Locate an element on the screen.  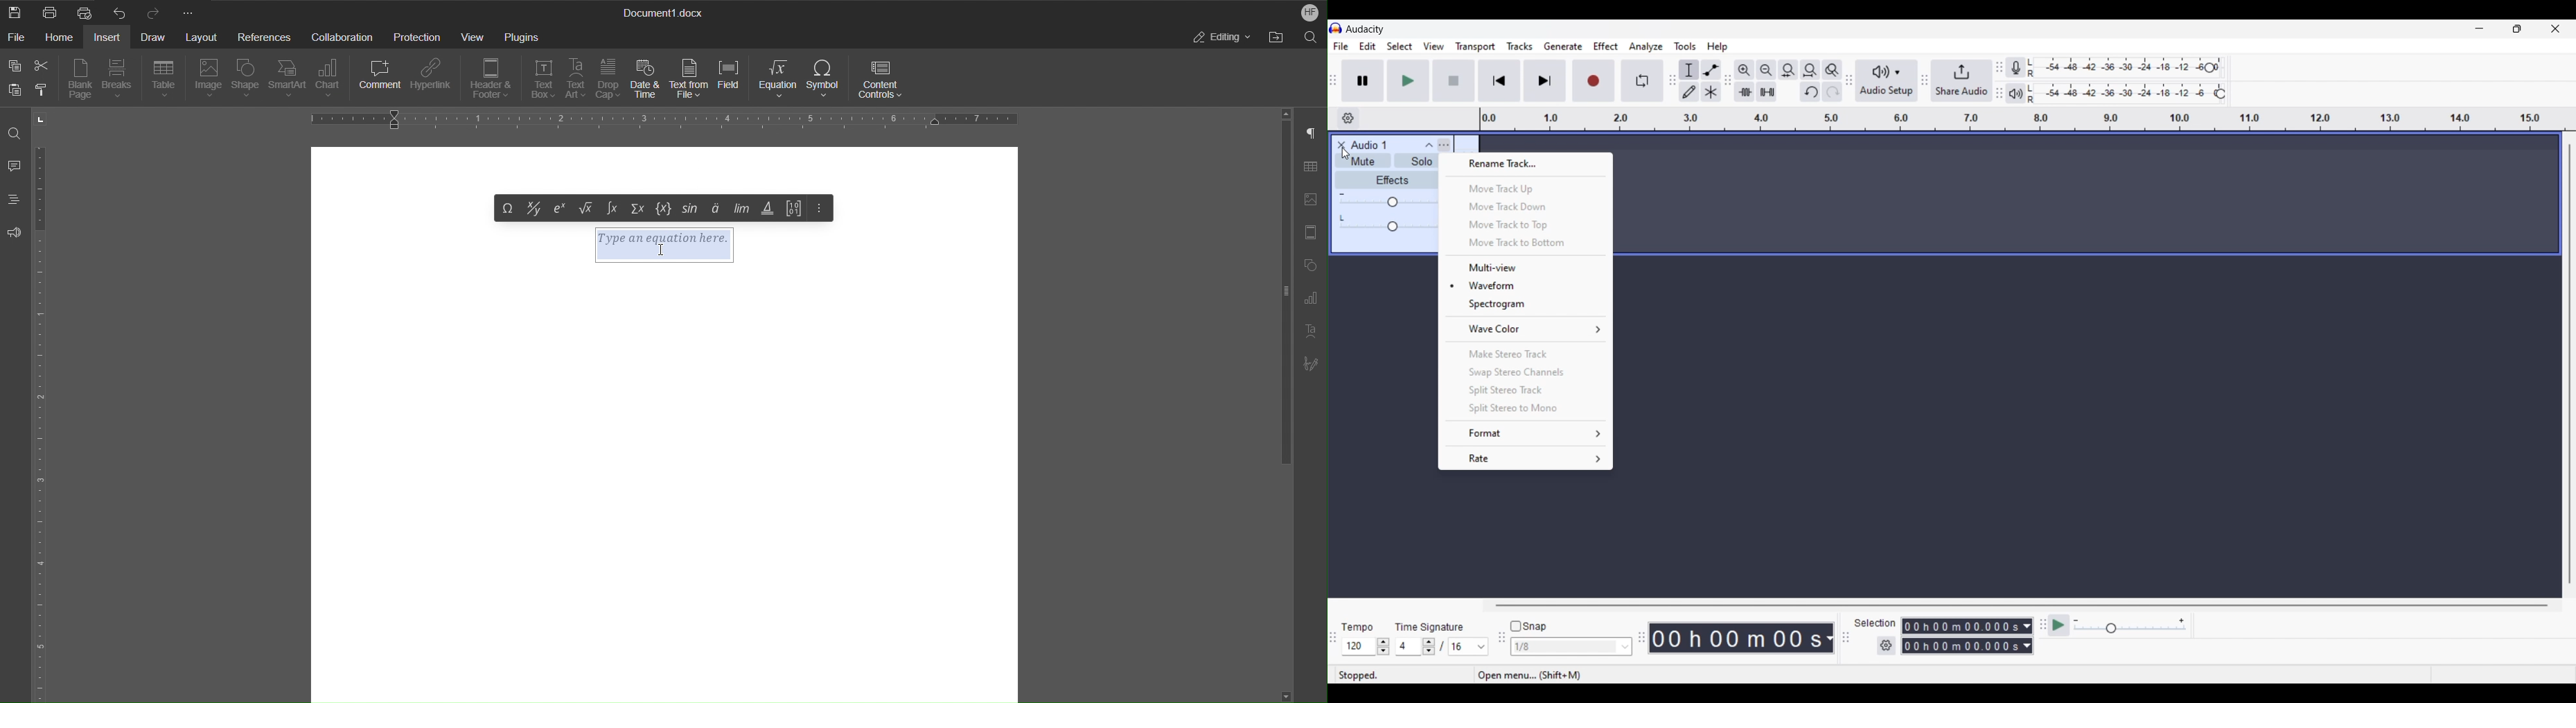
Selection settings is located at coordinates (1887, 646).